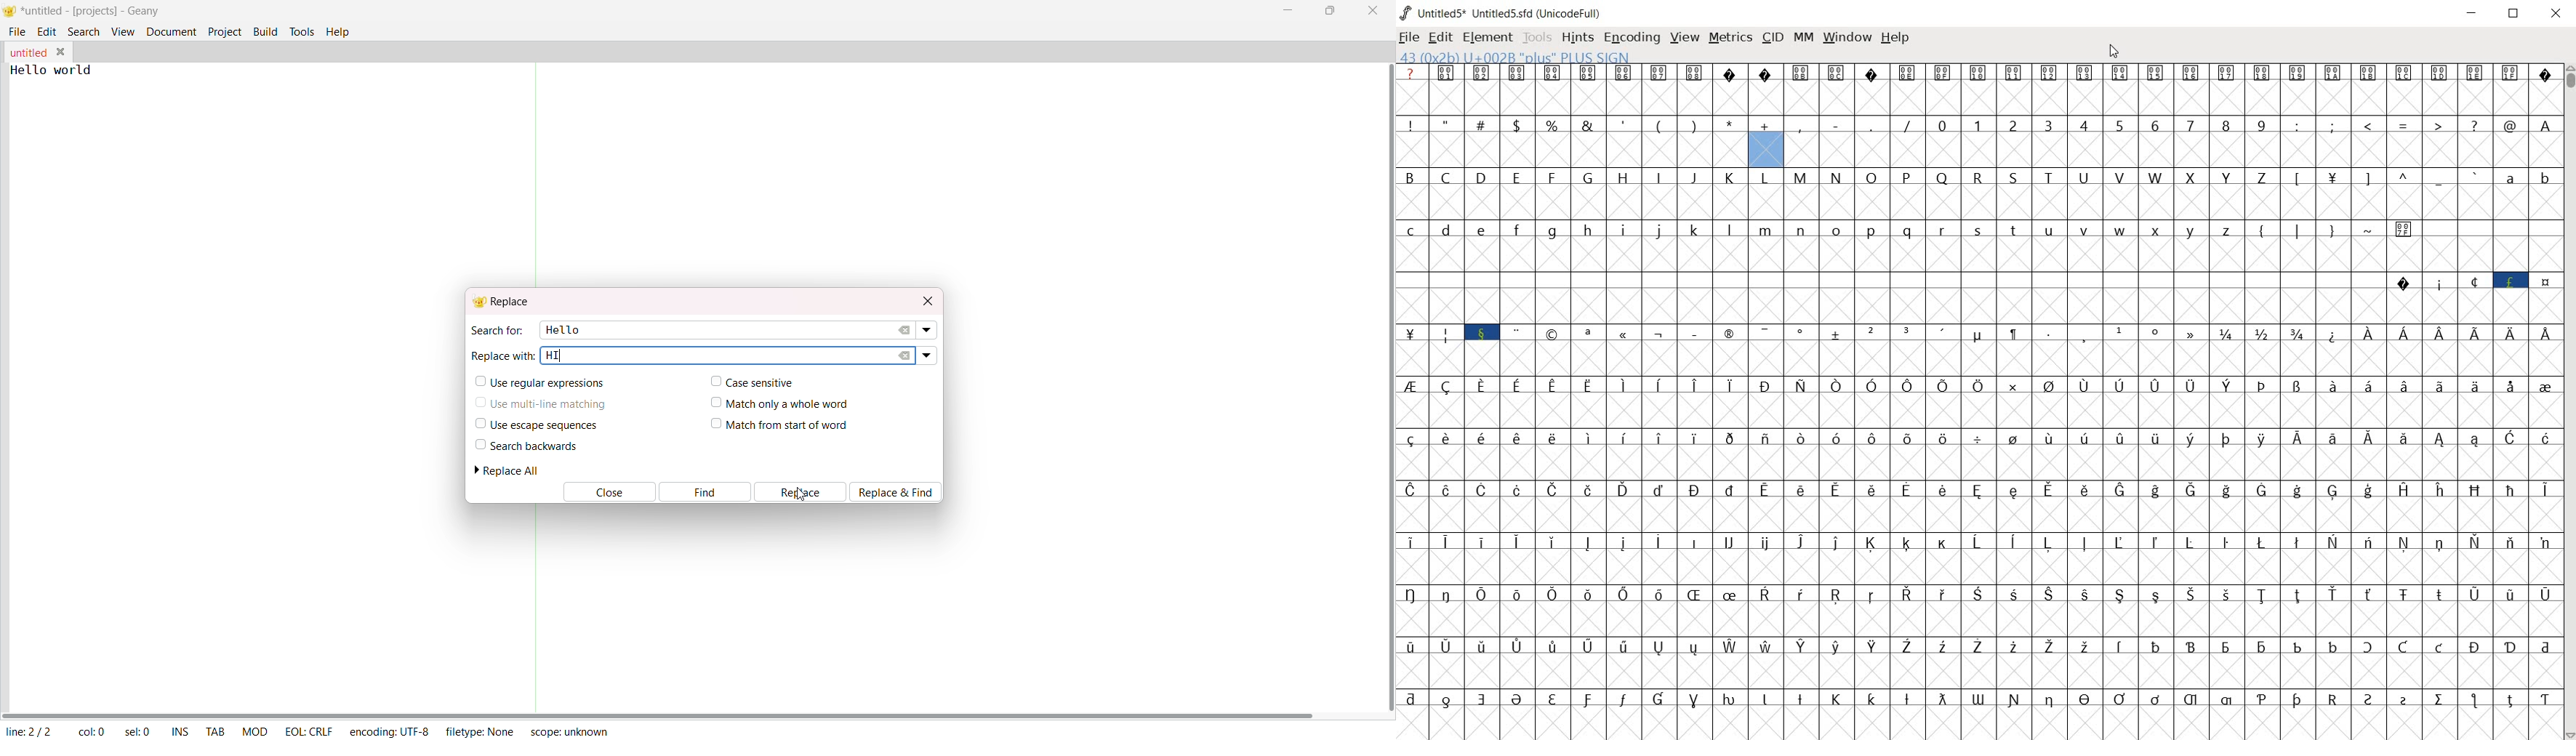 This screenshot has height=756, width=2576. What do you see at coordinates (2301, 193) in the screenshot?
I see `L` at bounding box center [2301, 193].